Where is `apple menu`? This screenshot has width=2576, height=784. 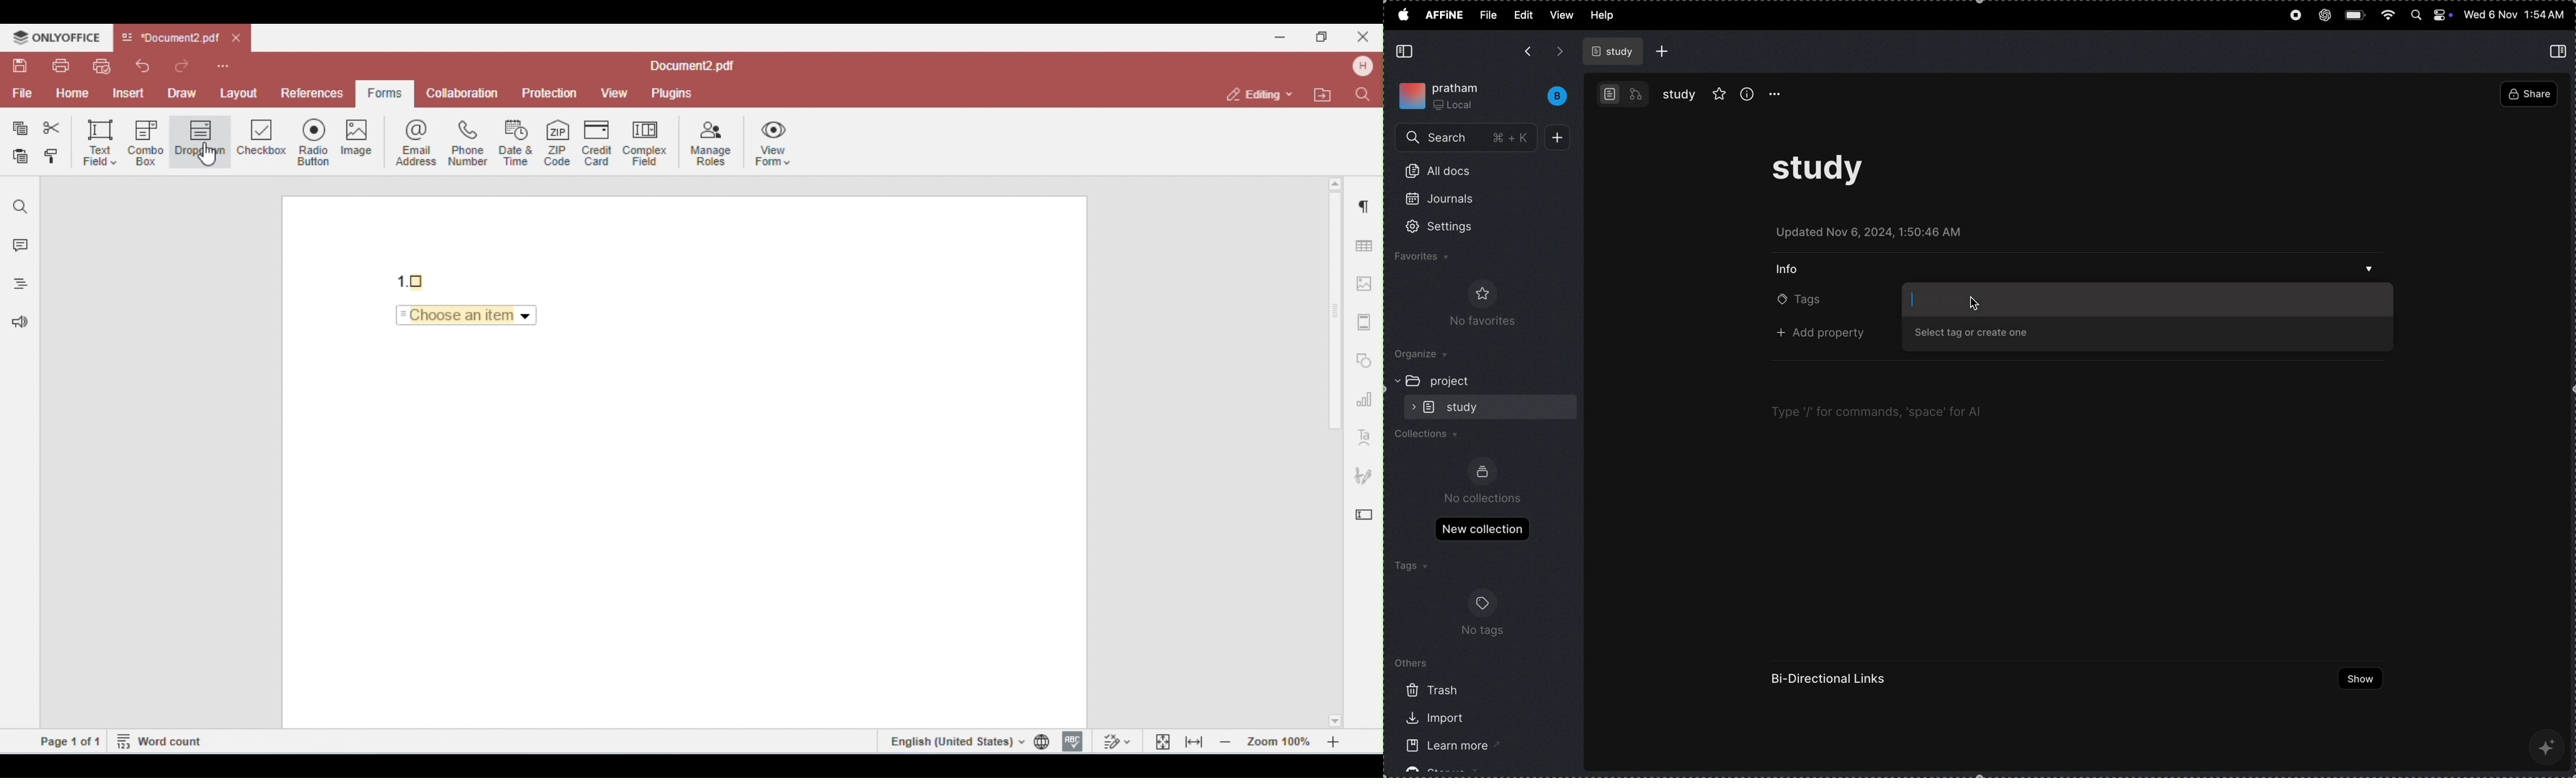
apple menu is located at coordinates (1403, 14).